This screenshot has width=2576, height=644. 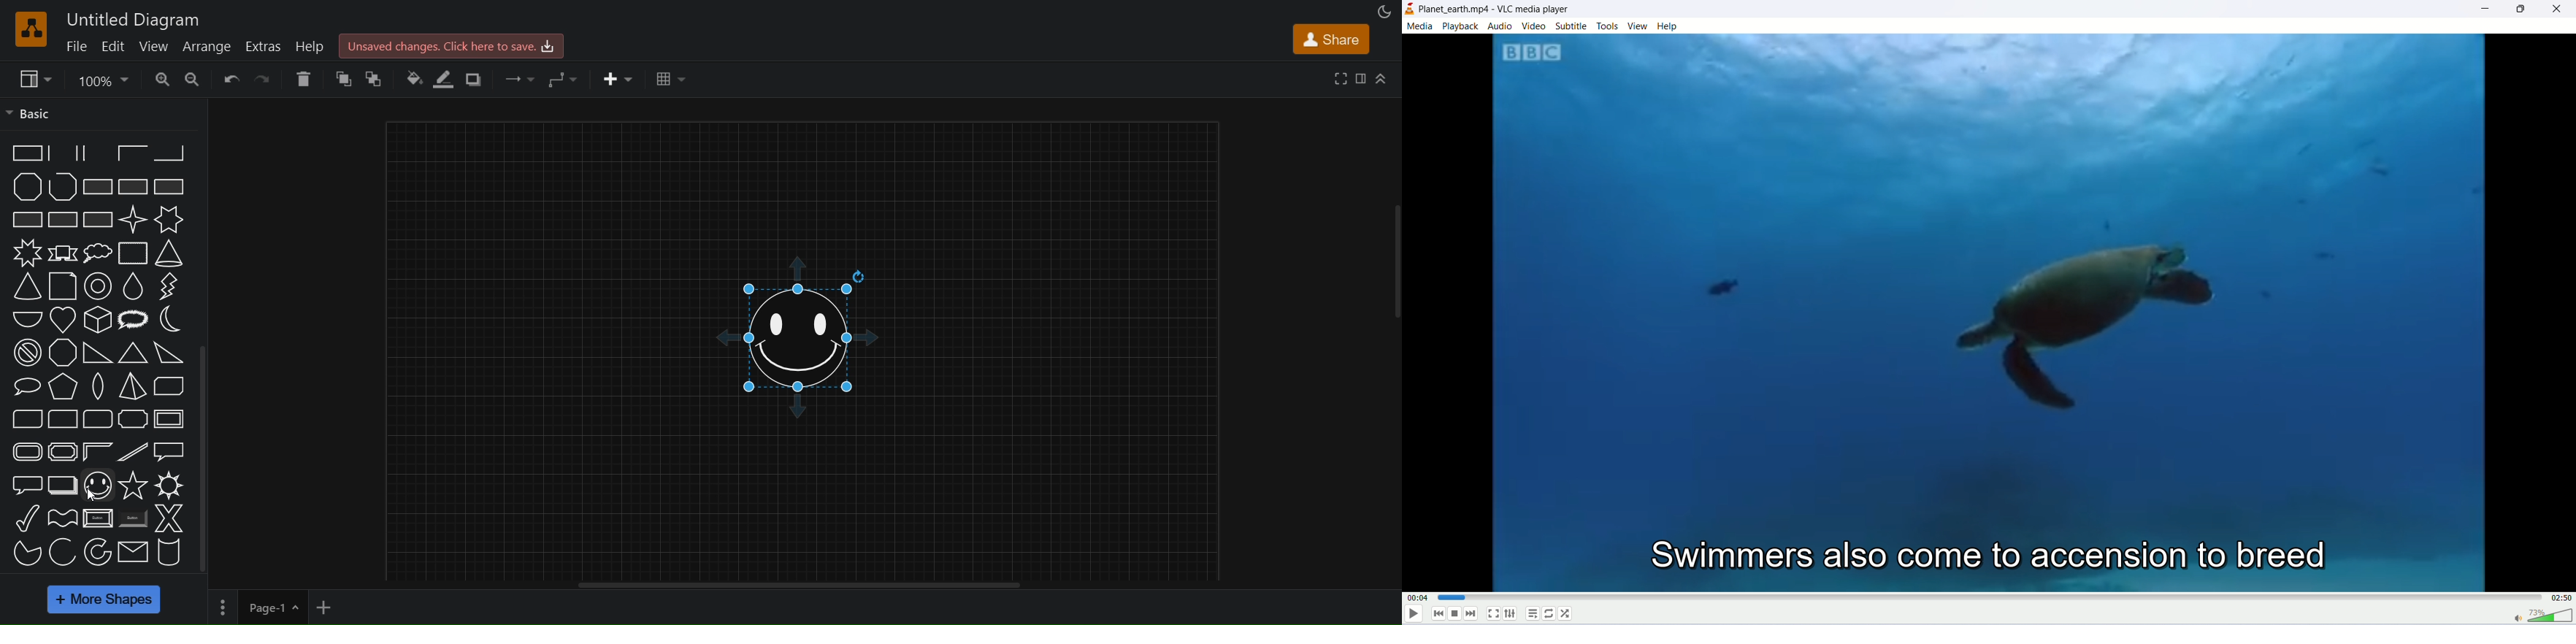 What do you see at coordinates (28, 27) in the screenshot?
I see `draw logo` at bounding box center [28, 27].